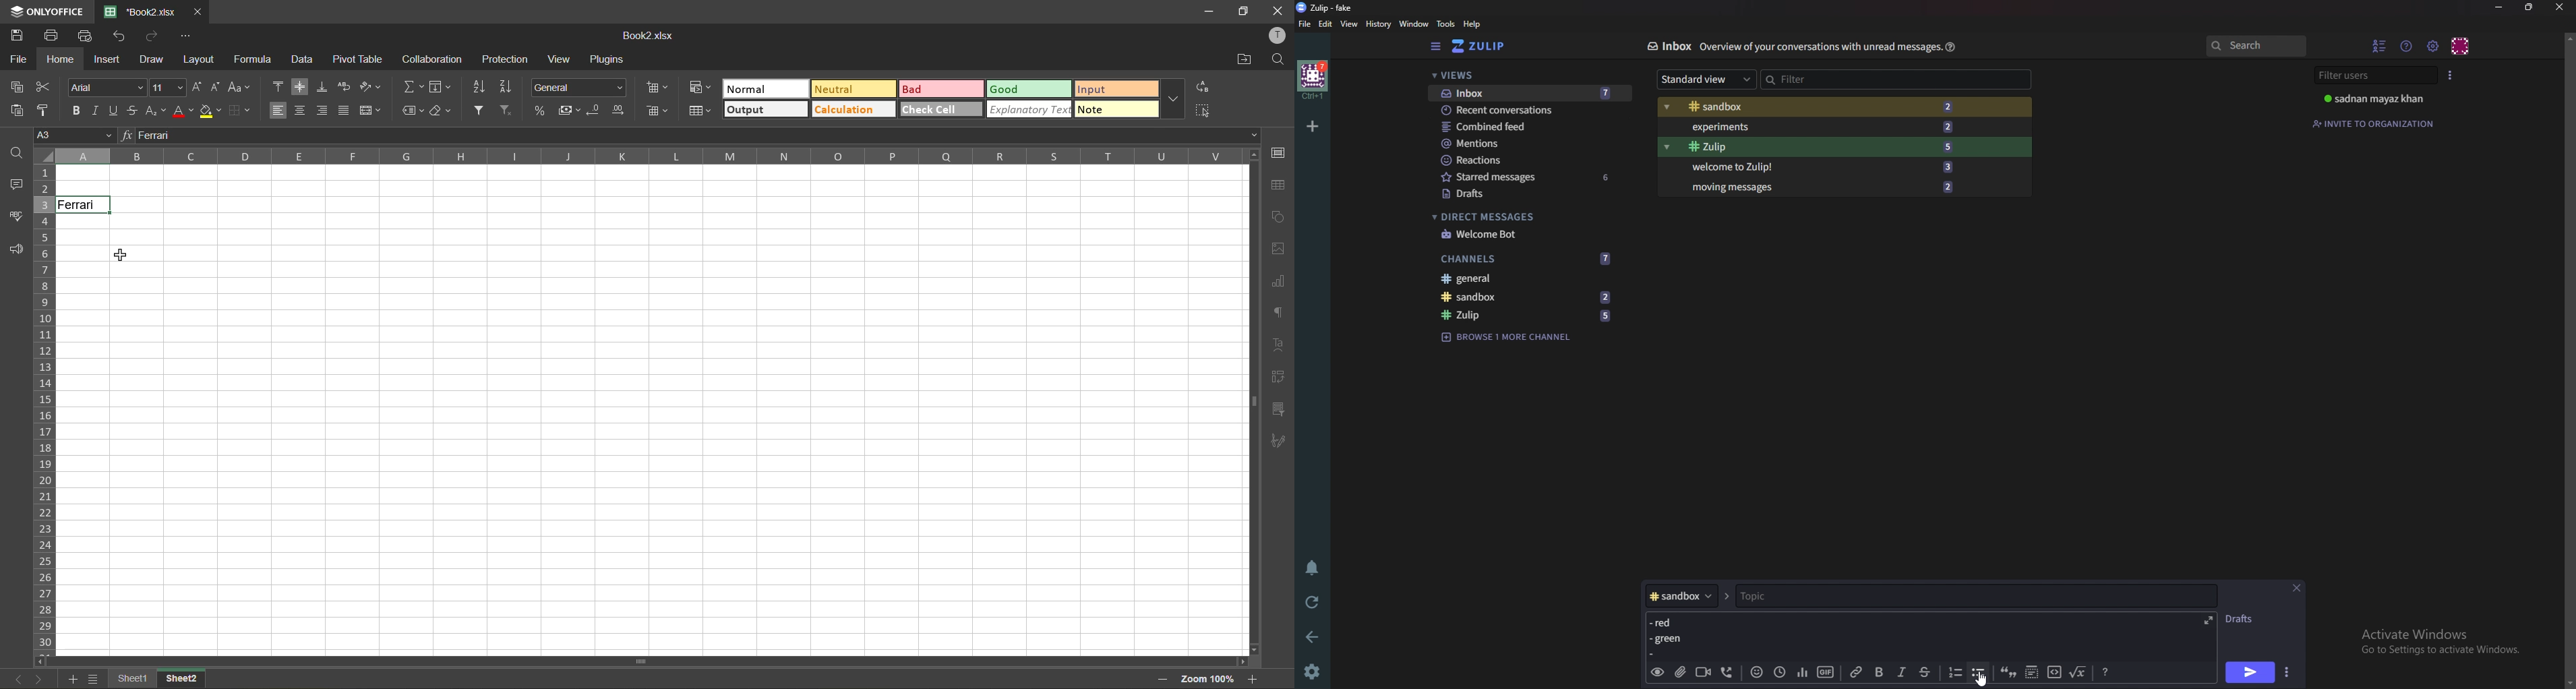  What do you see at coordinates (1312, 126) in the screenshot?
I see `Add organization` at bounding box center [1312, 126].